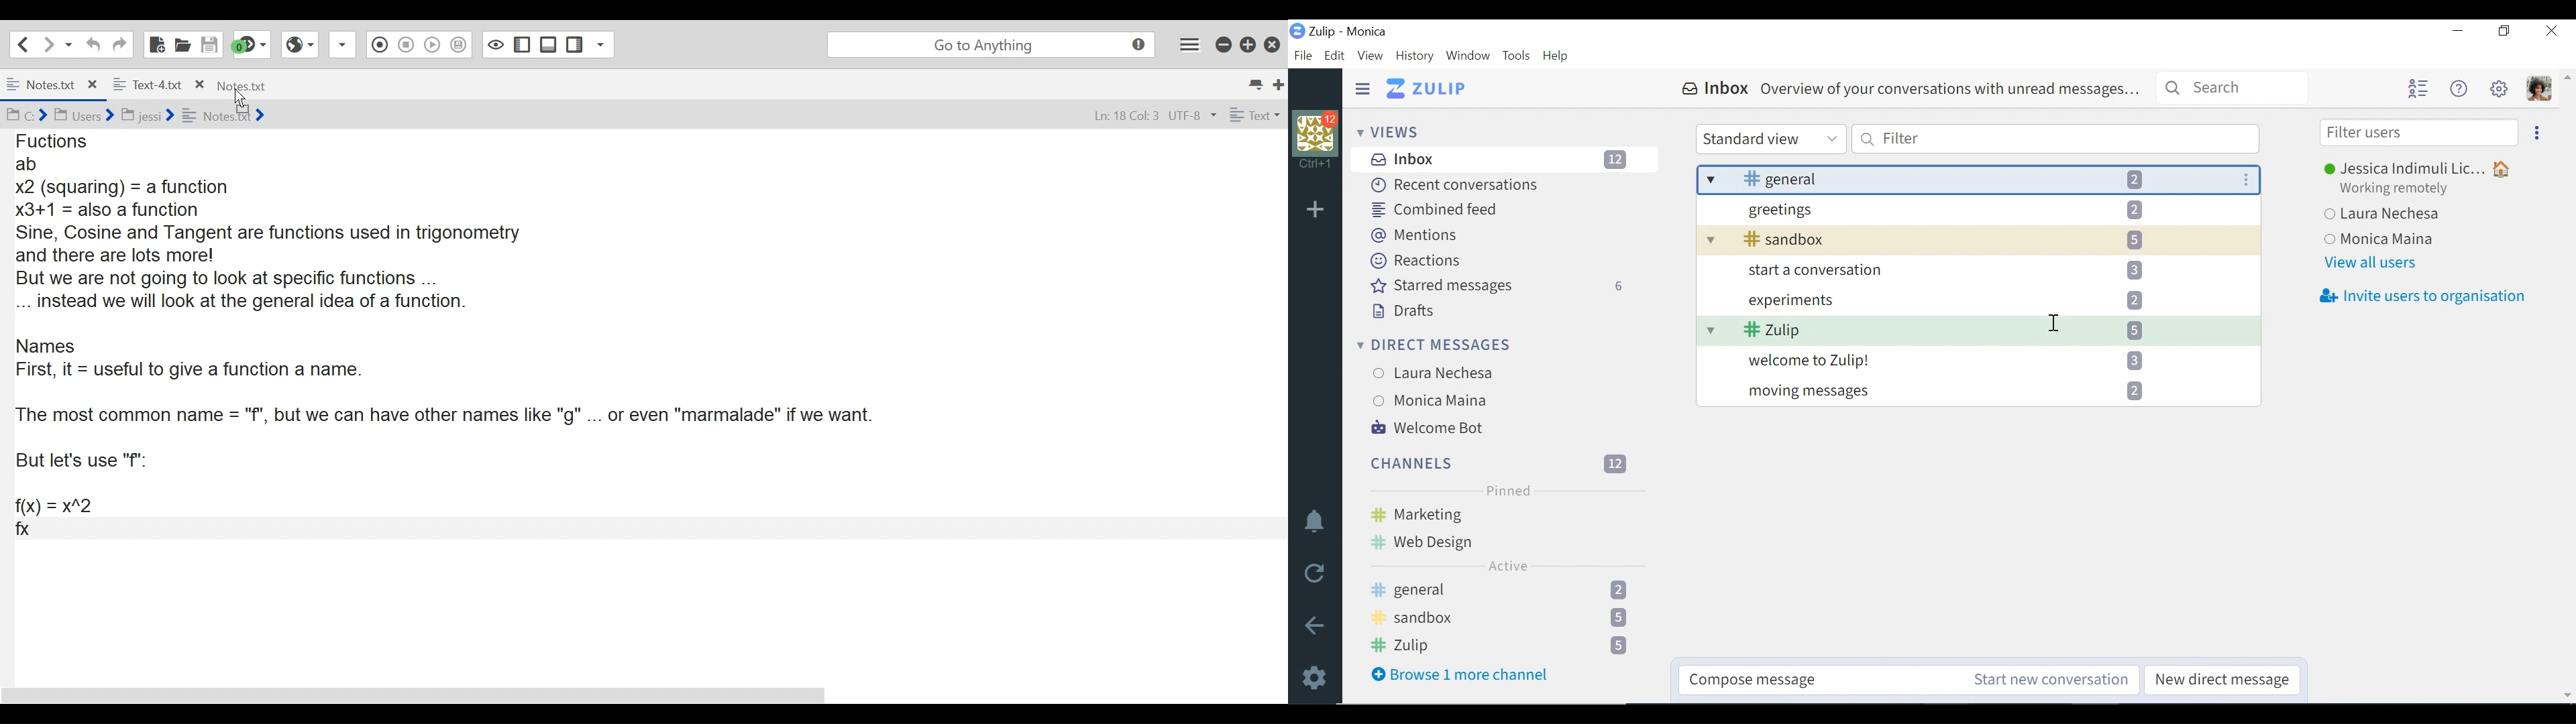 The image size is (2576, 728). What do you see at coordinates (1512, 491) in the screenshot?
I see `Pinned` at bounding box center [1512, 491].